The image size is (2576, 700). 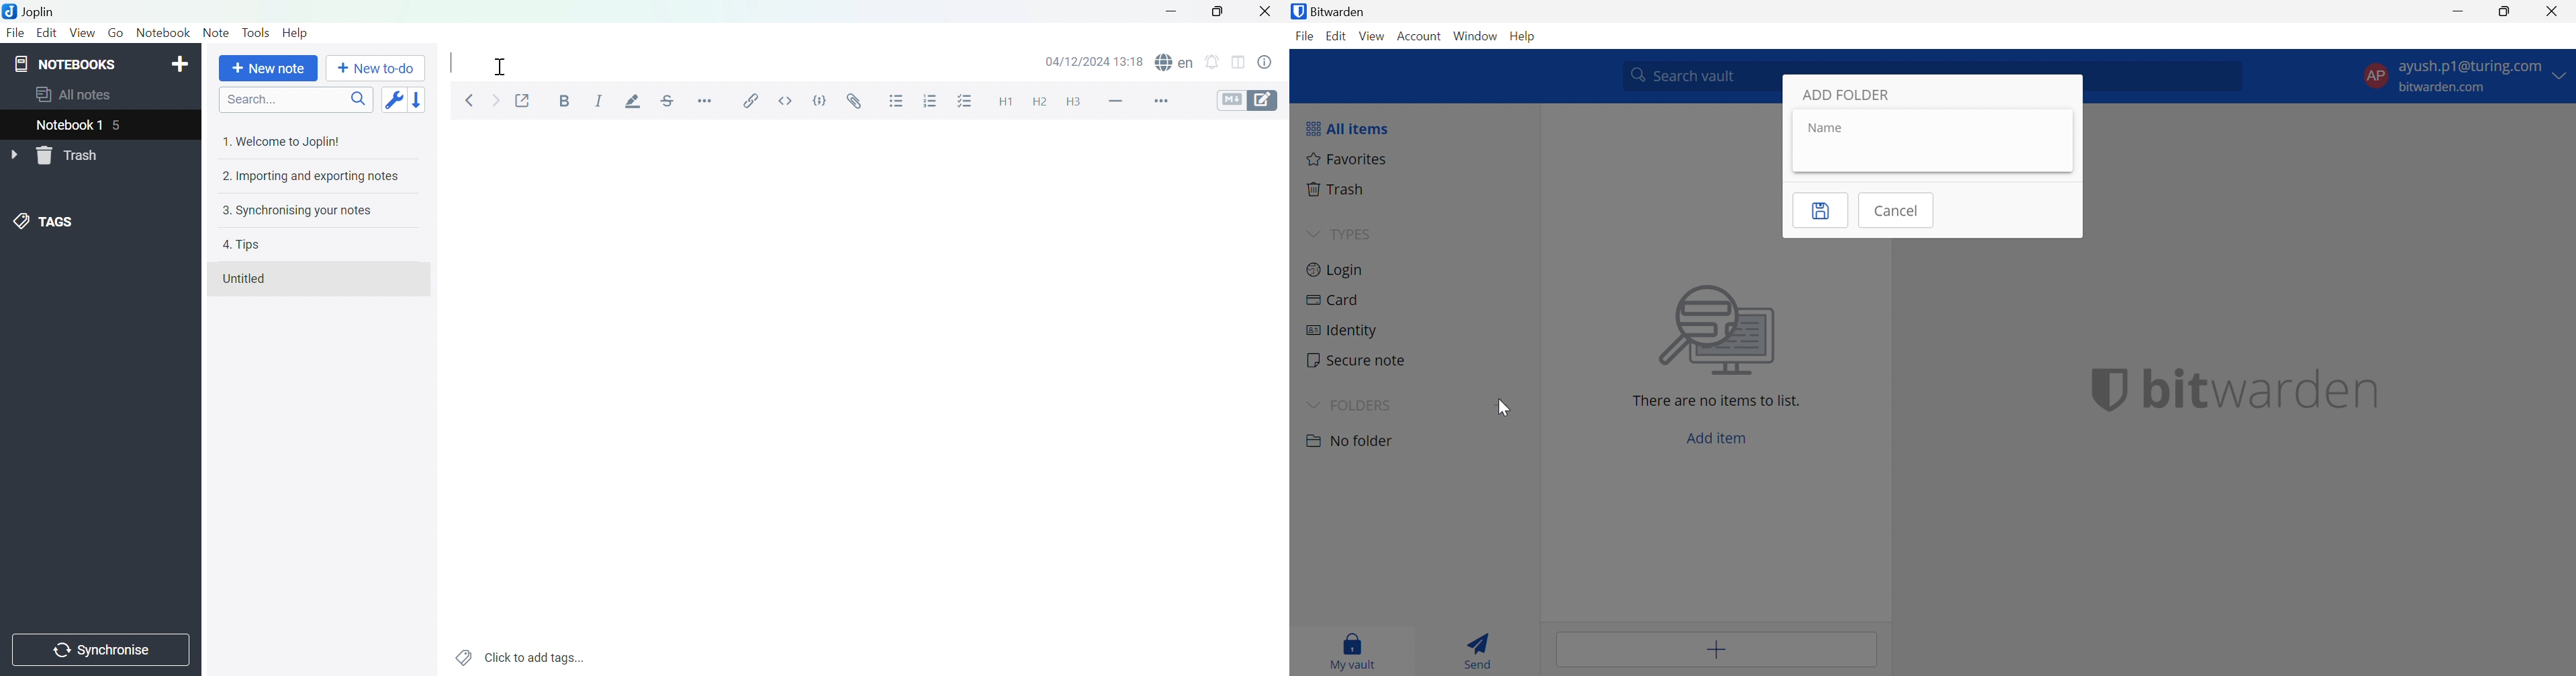 What do you see at coordinates (897, 102) in the screenshot?
I see `Bulleted list` at bounding box center [897, 102].